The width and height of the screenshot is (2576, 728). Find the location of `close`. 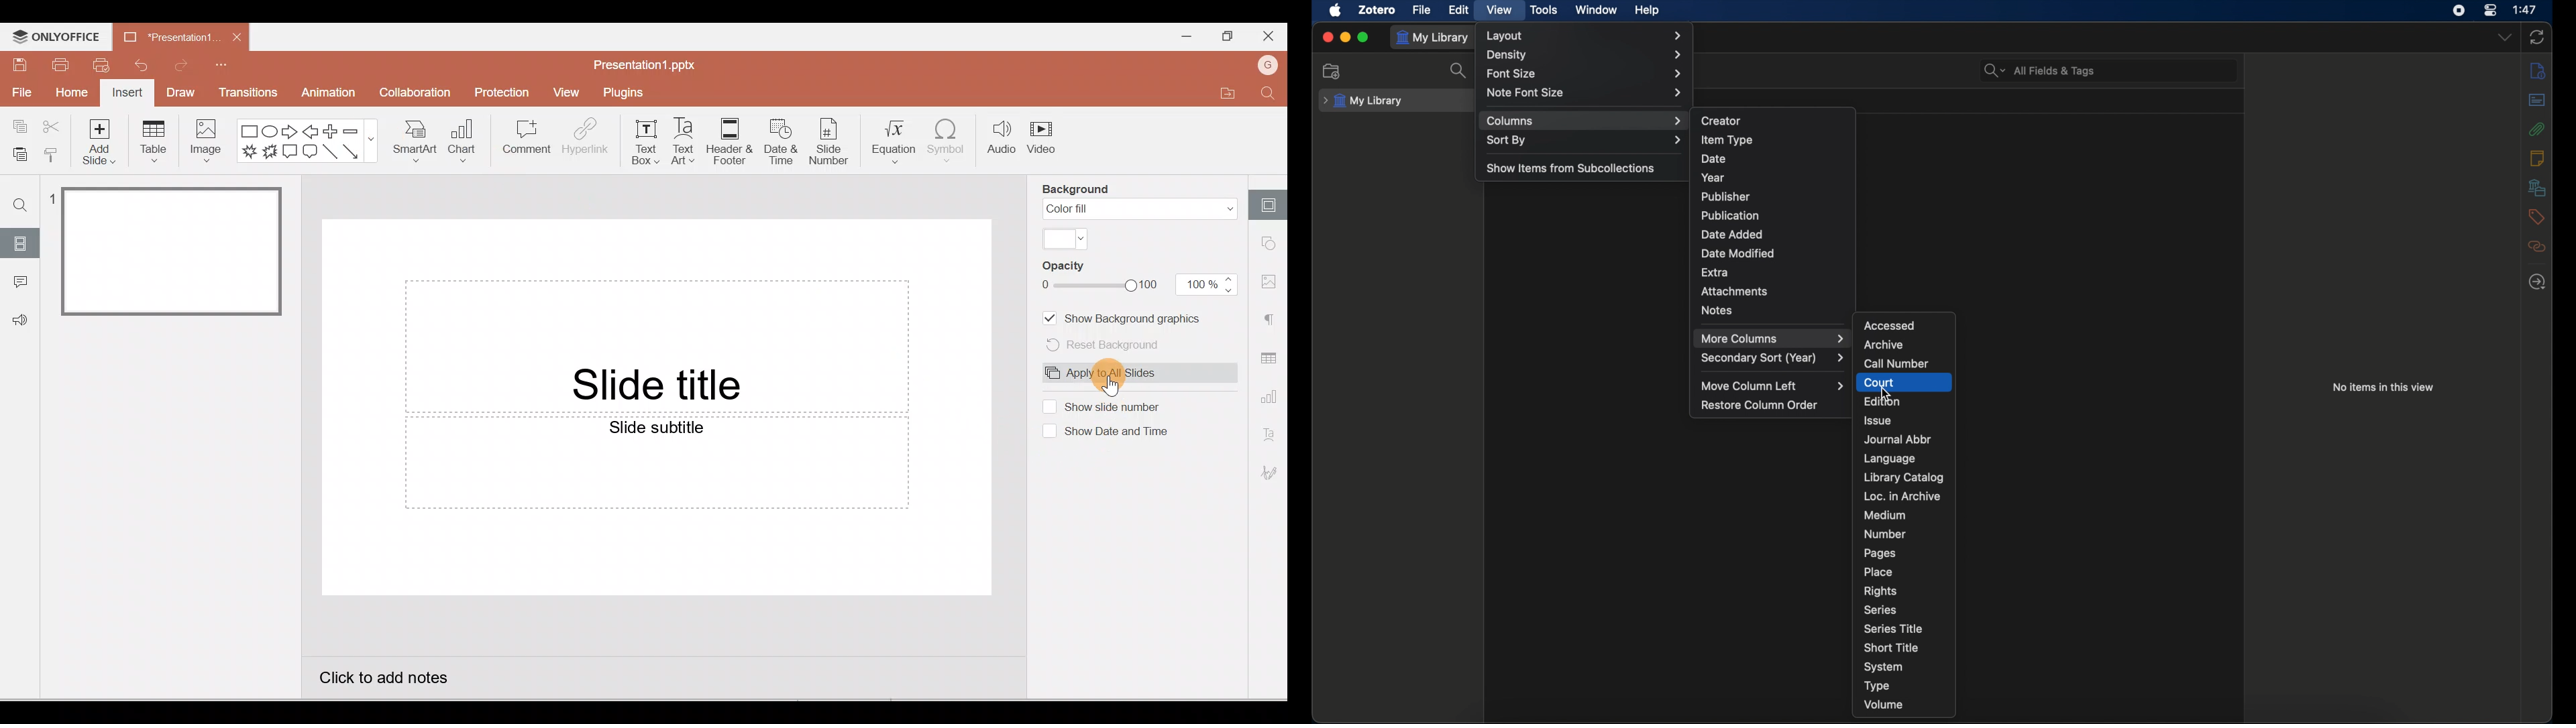

close is located at coordinates (1327, 37).